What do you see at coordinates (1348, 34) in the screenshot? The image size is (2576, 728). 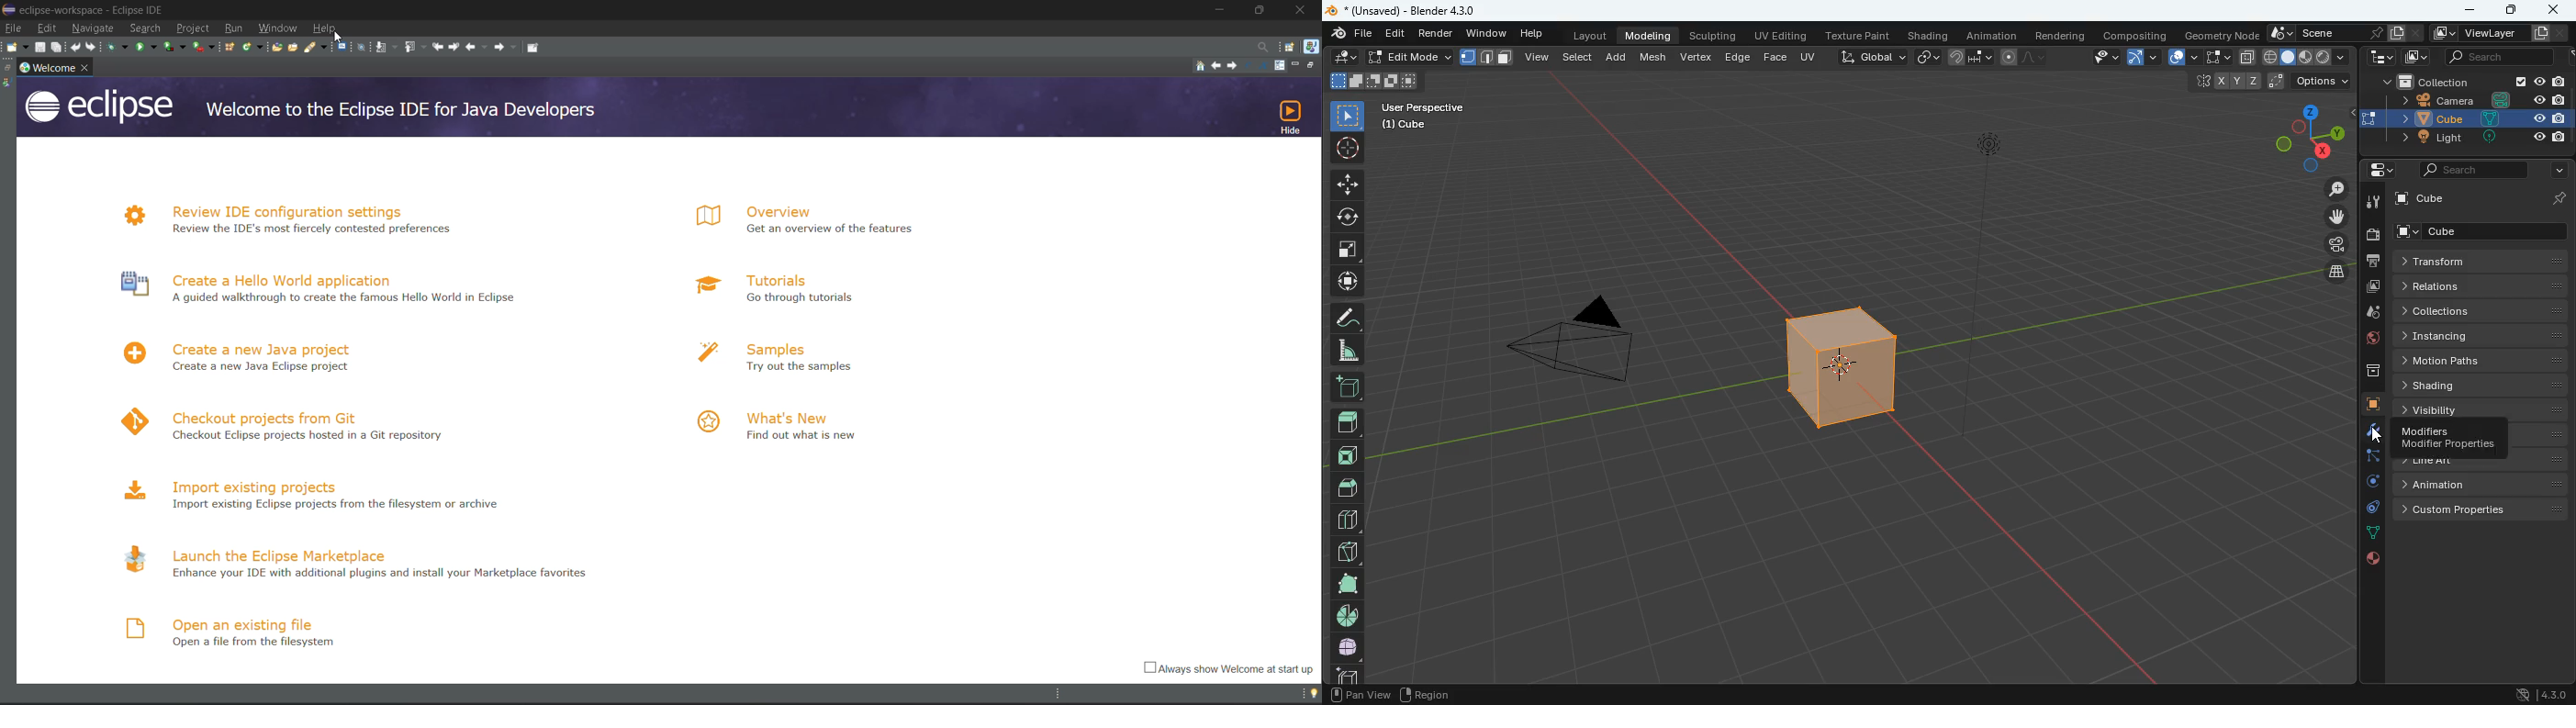 I see `file` at bounding box center [1348, 34].